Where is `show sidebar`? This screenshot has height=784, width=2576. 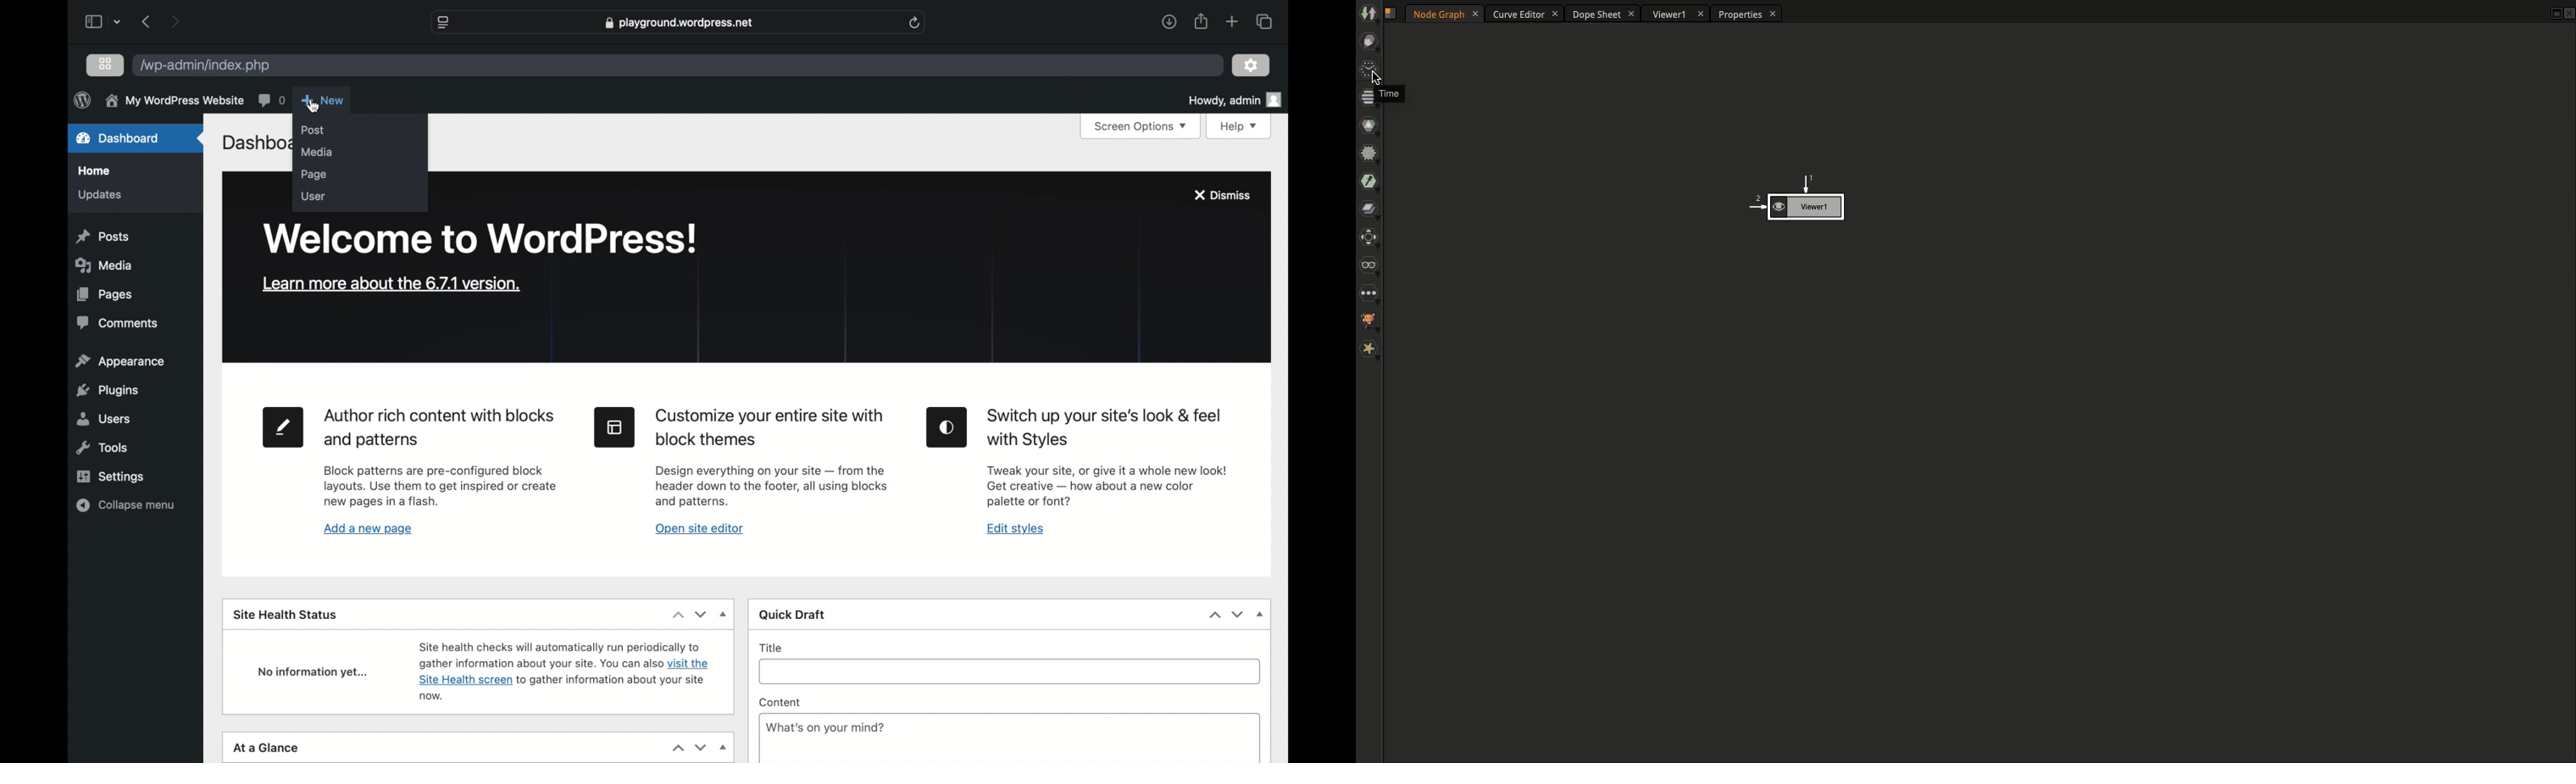
show sidebar is located at coordinates (93, 21).